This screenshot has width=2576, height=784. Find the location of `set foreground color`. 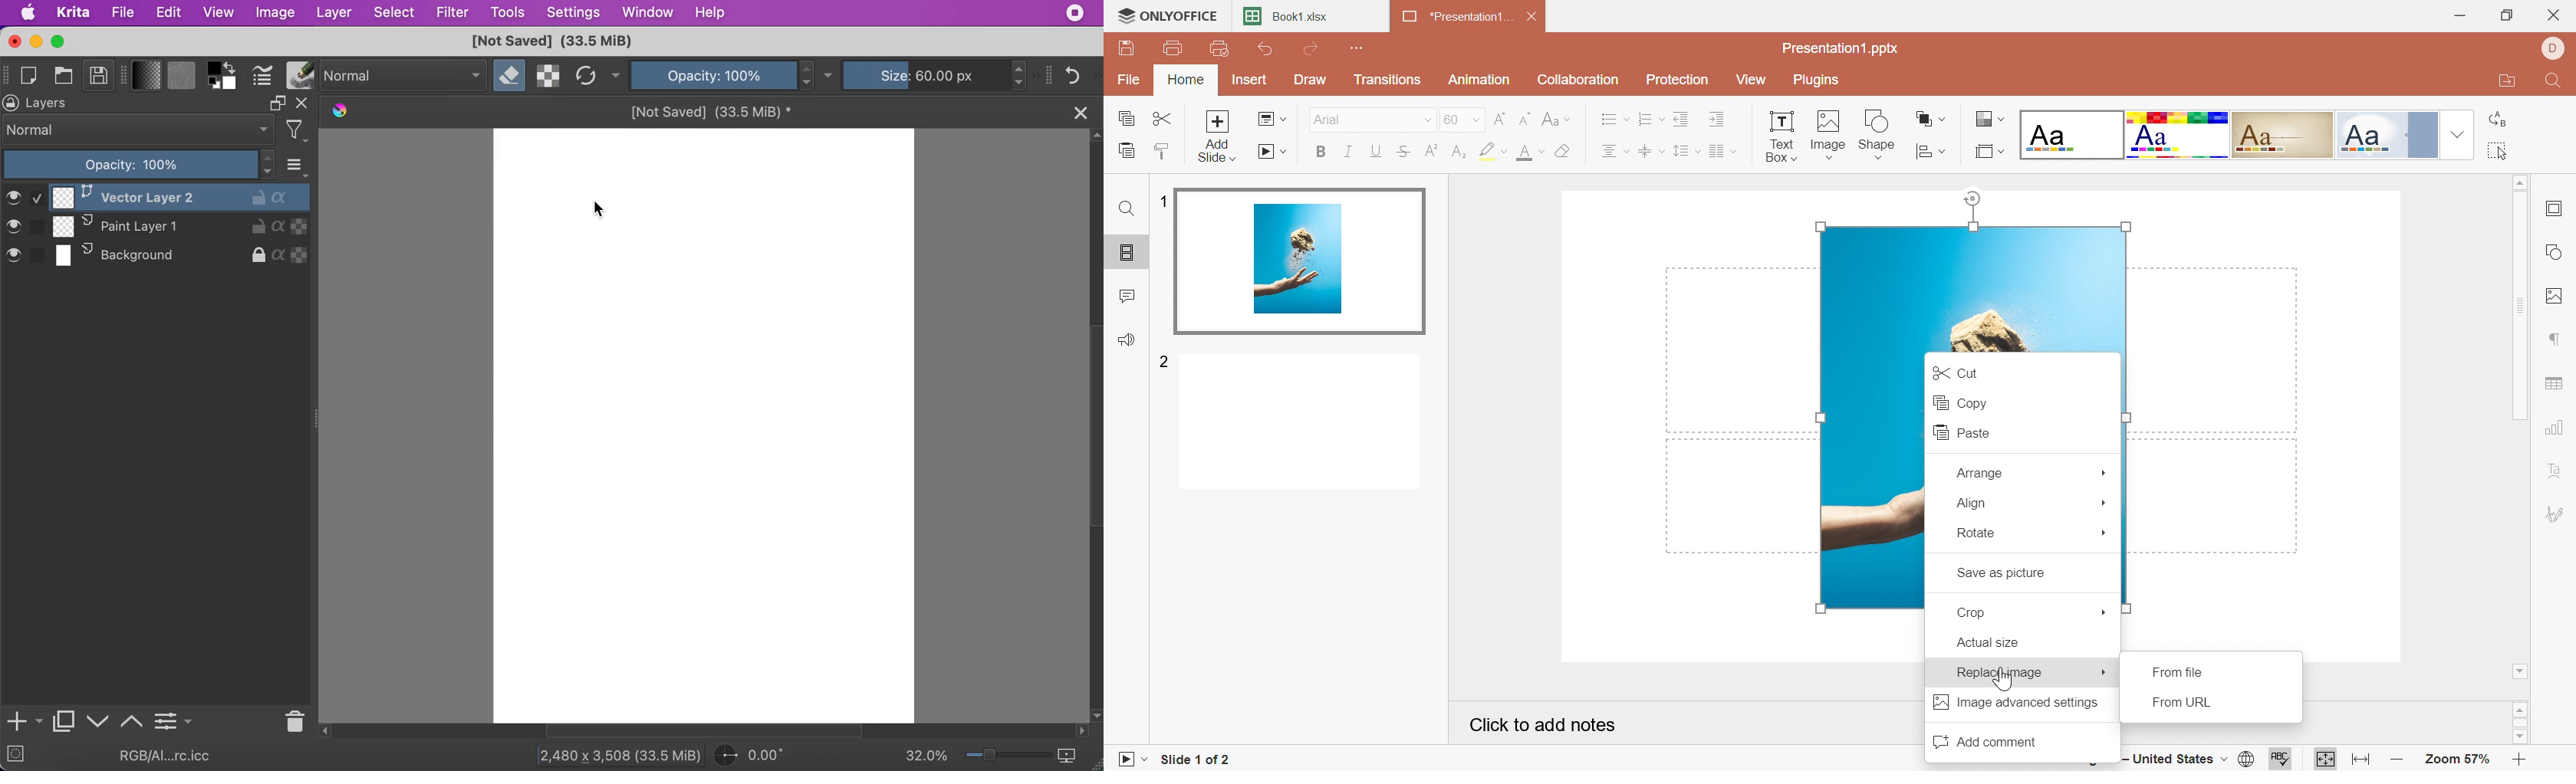

set foreground color is located at coordinates (214, 67).